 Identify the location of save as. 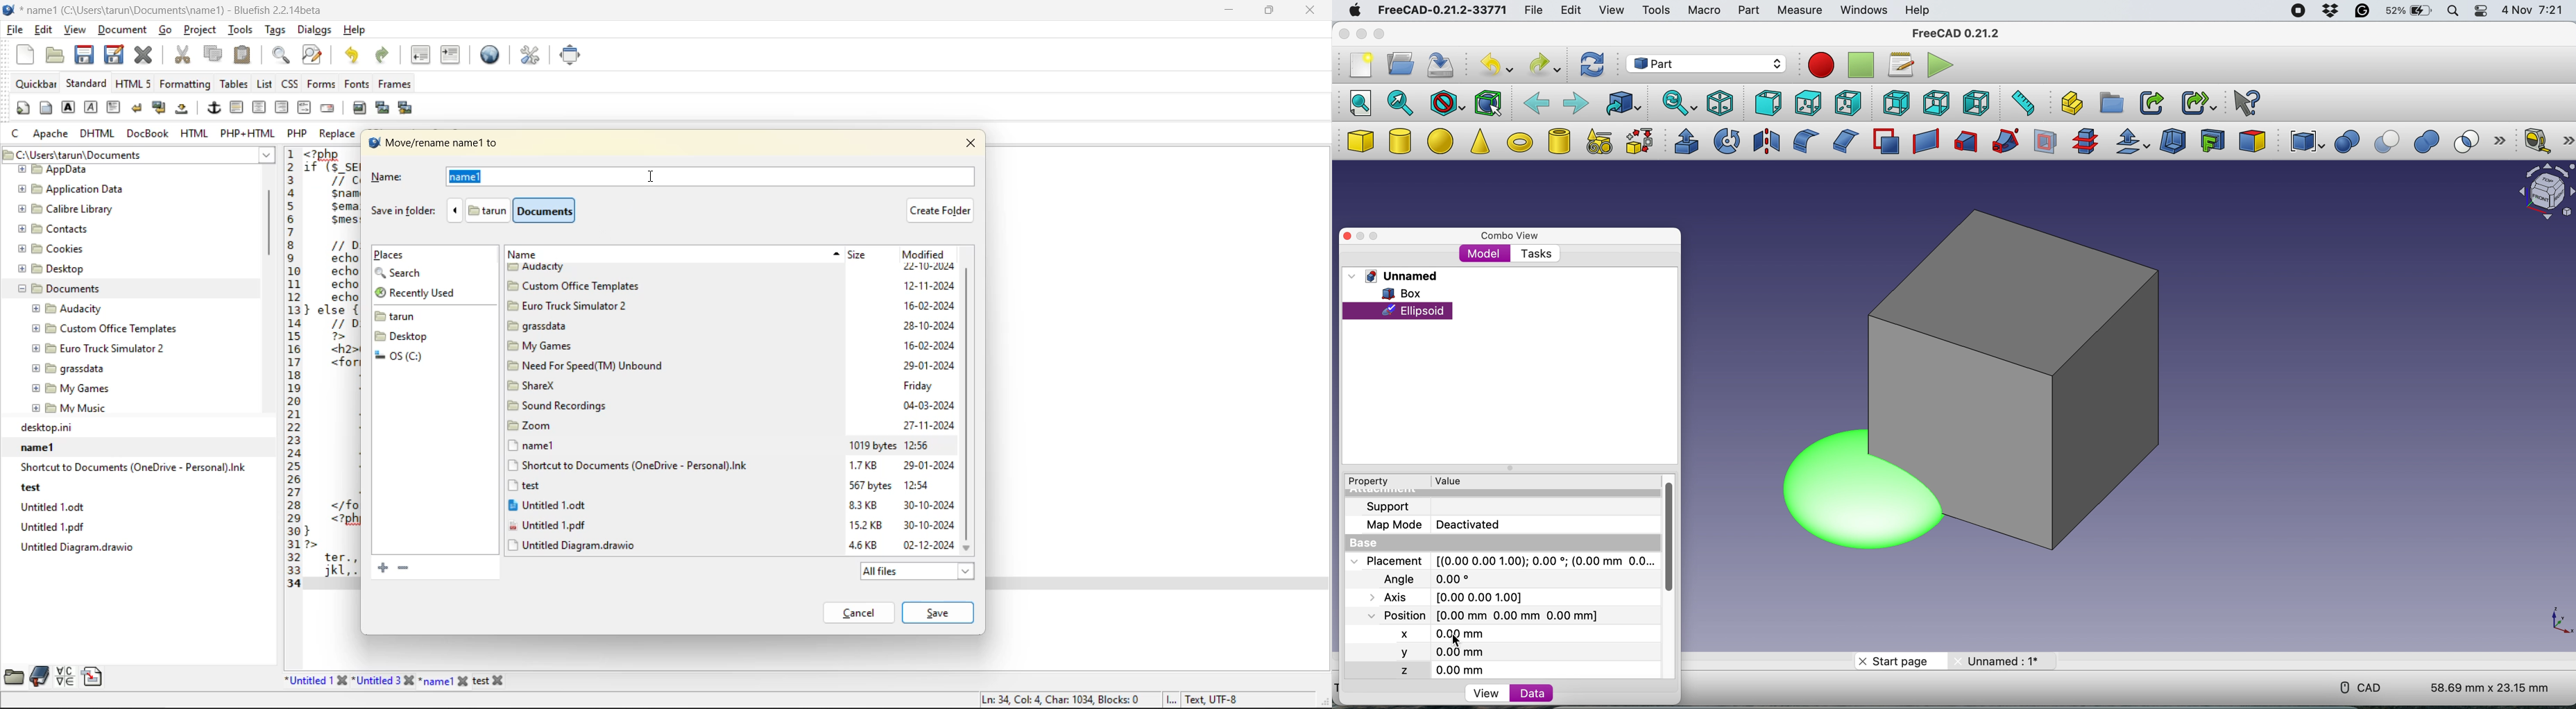
(116, 54).